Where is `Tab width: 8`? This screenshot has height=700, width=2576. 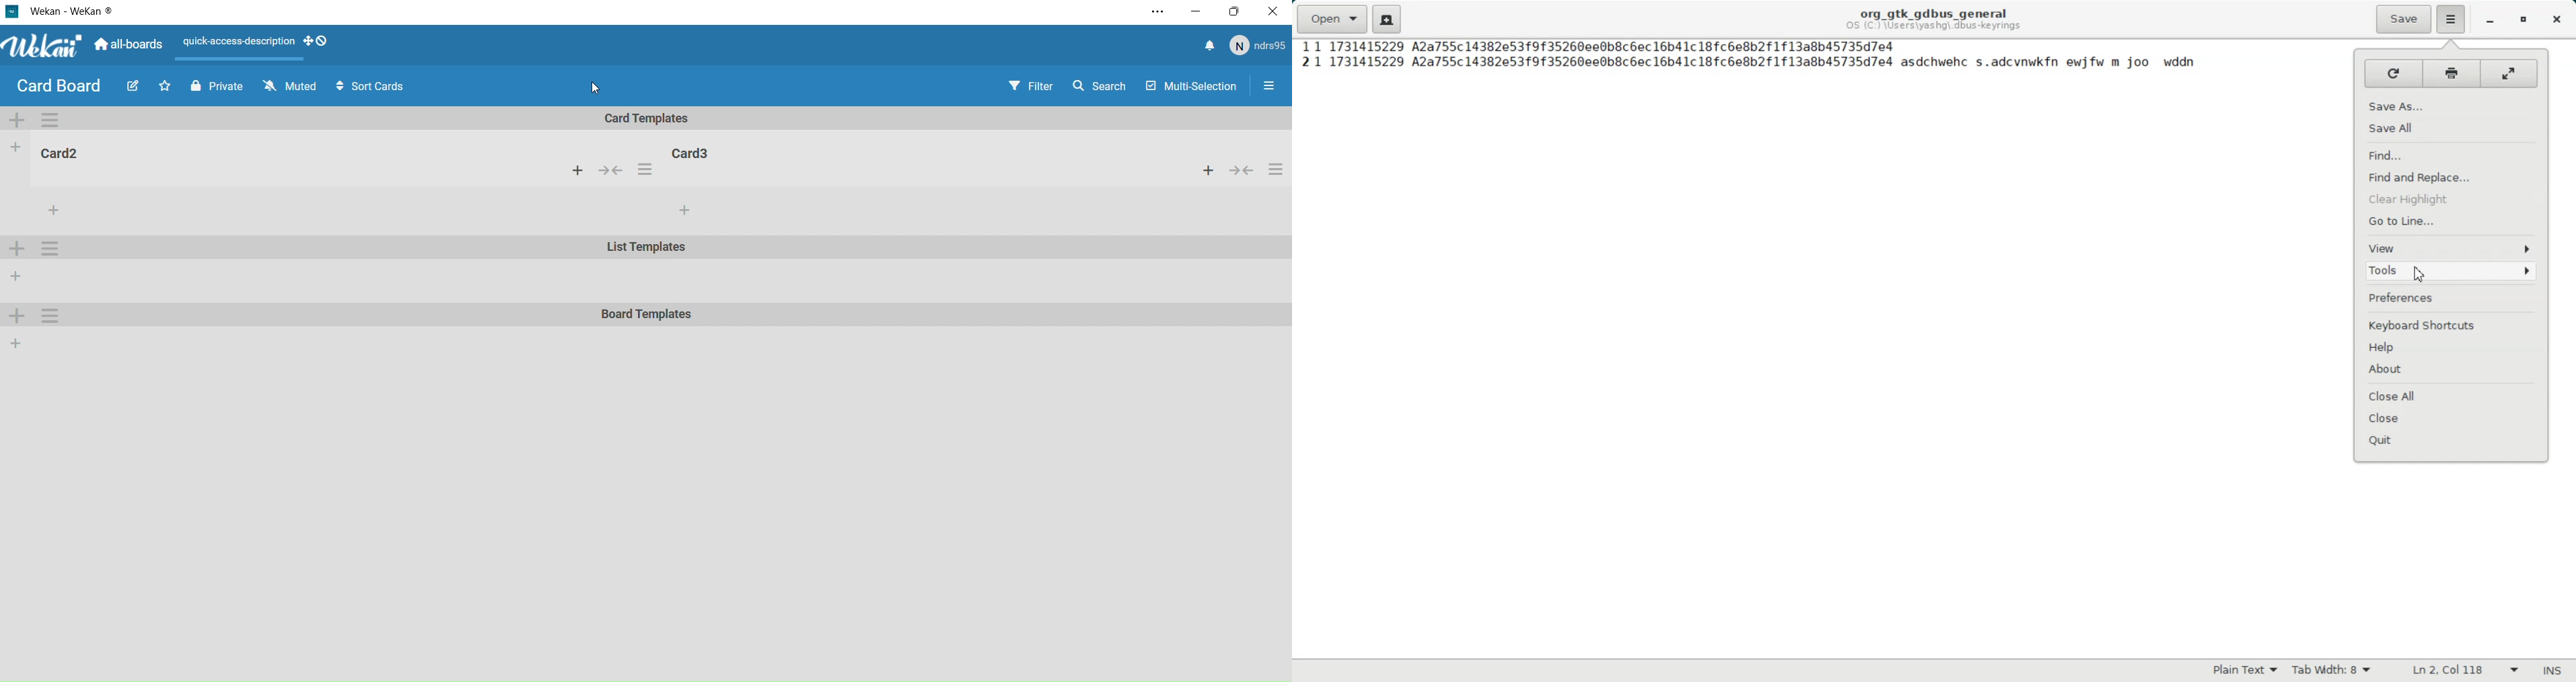 Tab width: 8 is located at coordinates (2331, 671).